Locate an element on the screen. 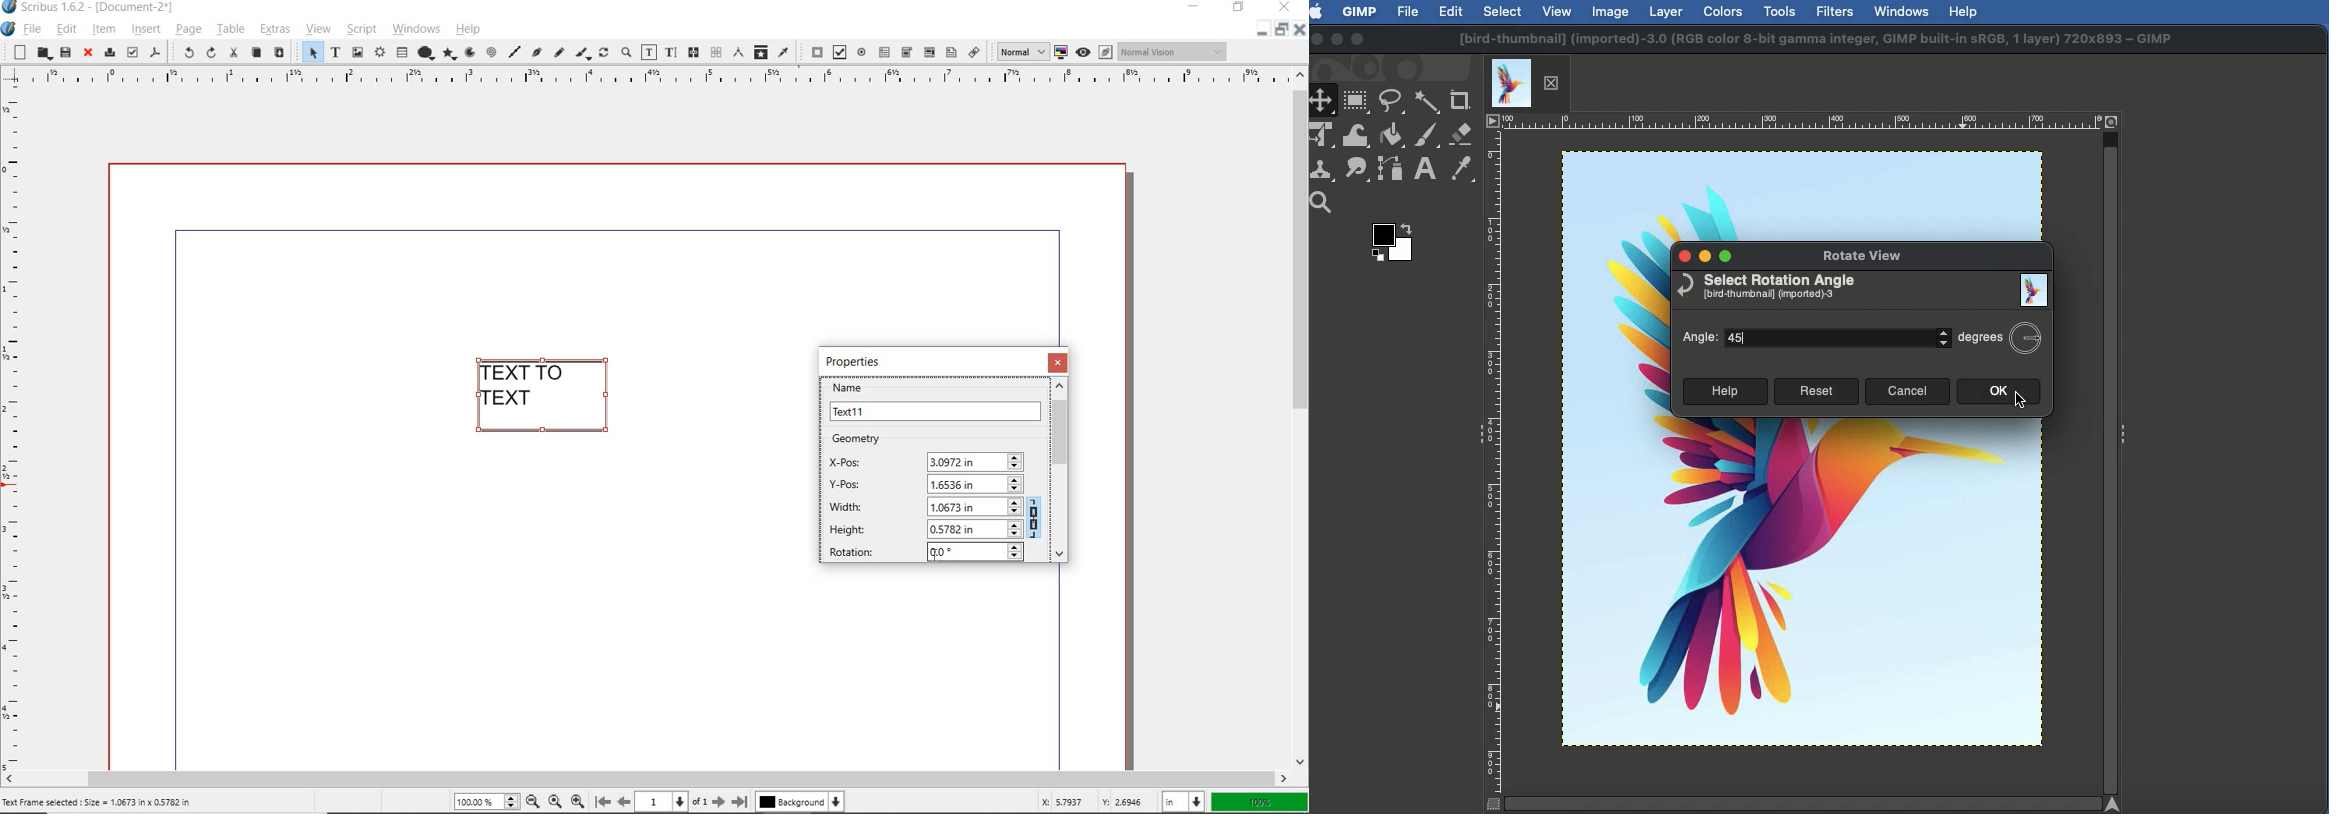 This screenshot has width=2352, height=840. Rotate view is located at coordinates (1870, 259).